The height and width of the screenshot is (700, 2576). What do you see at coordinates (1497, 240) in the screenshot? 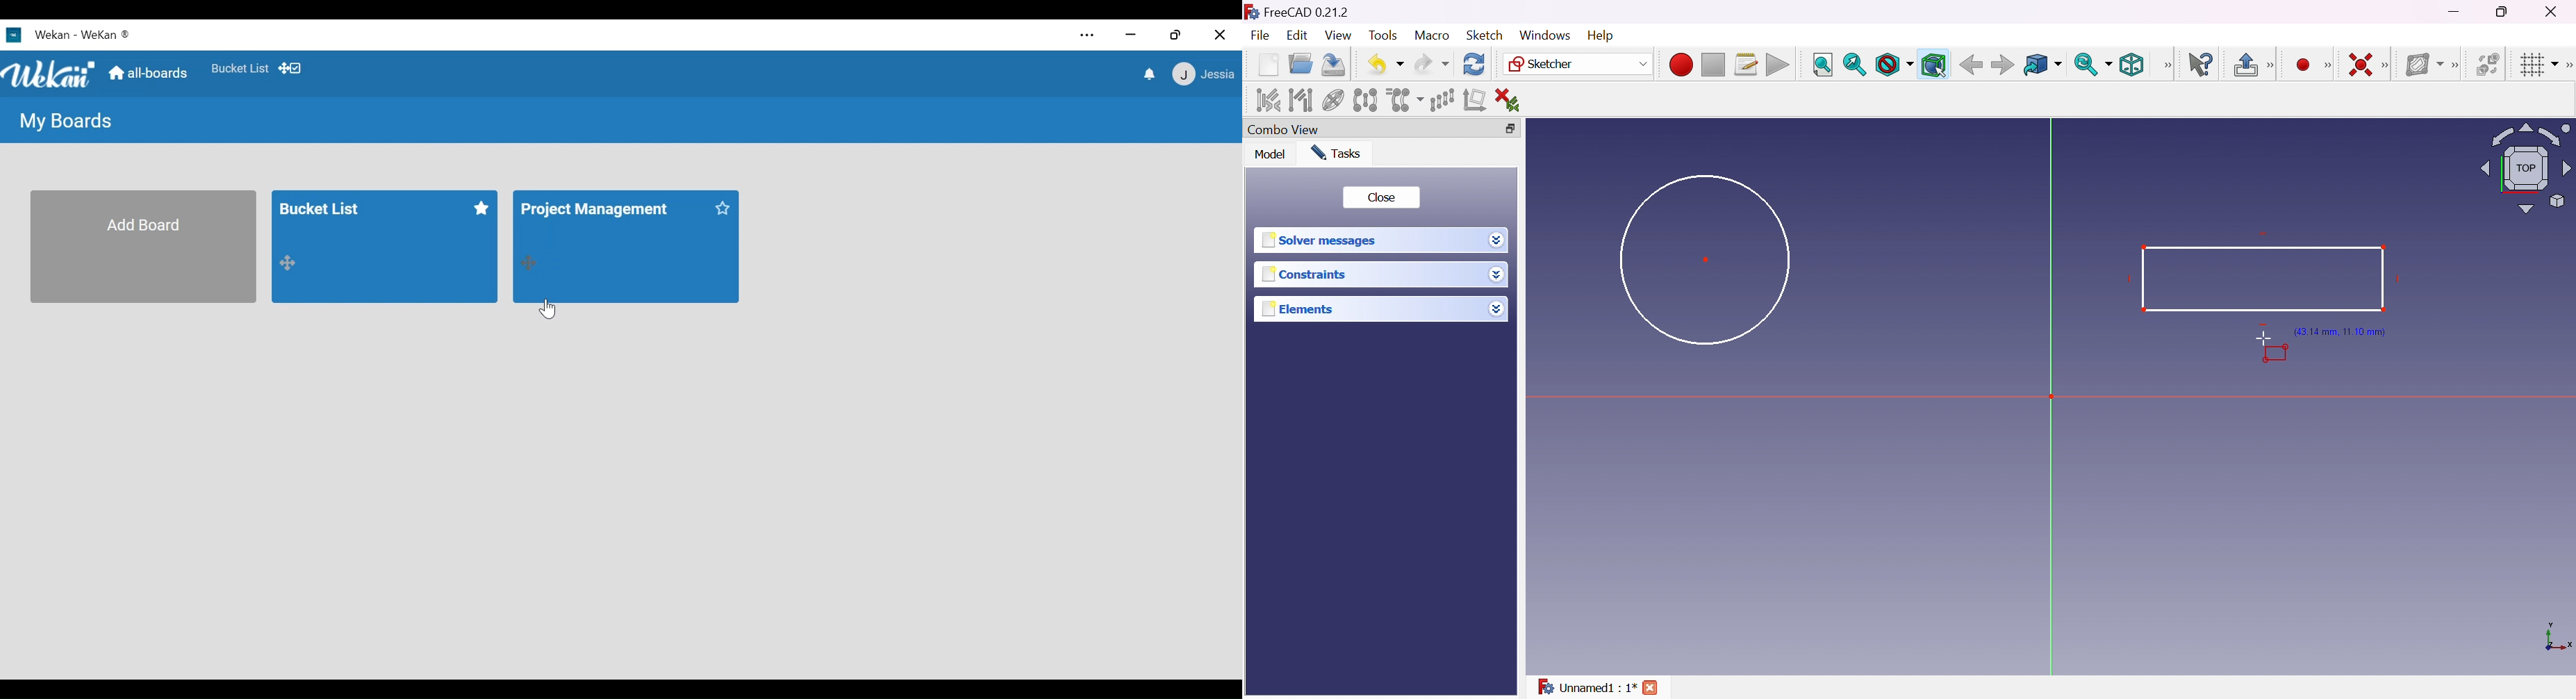
I see `Drop down` at bounding box center [1497, 240].